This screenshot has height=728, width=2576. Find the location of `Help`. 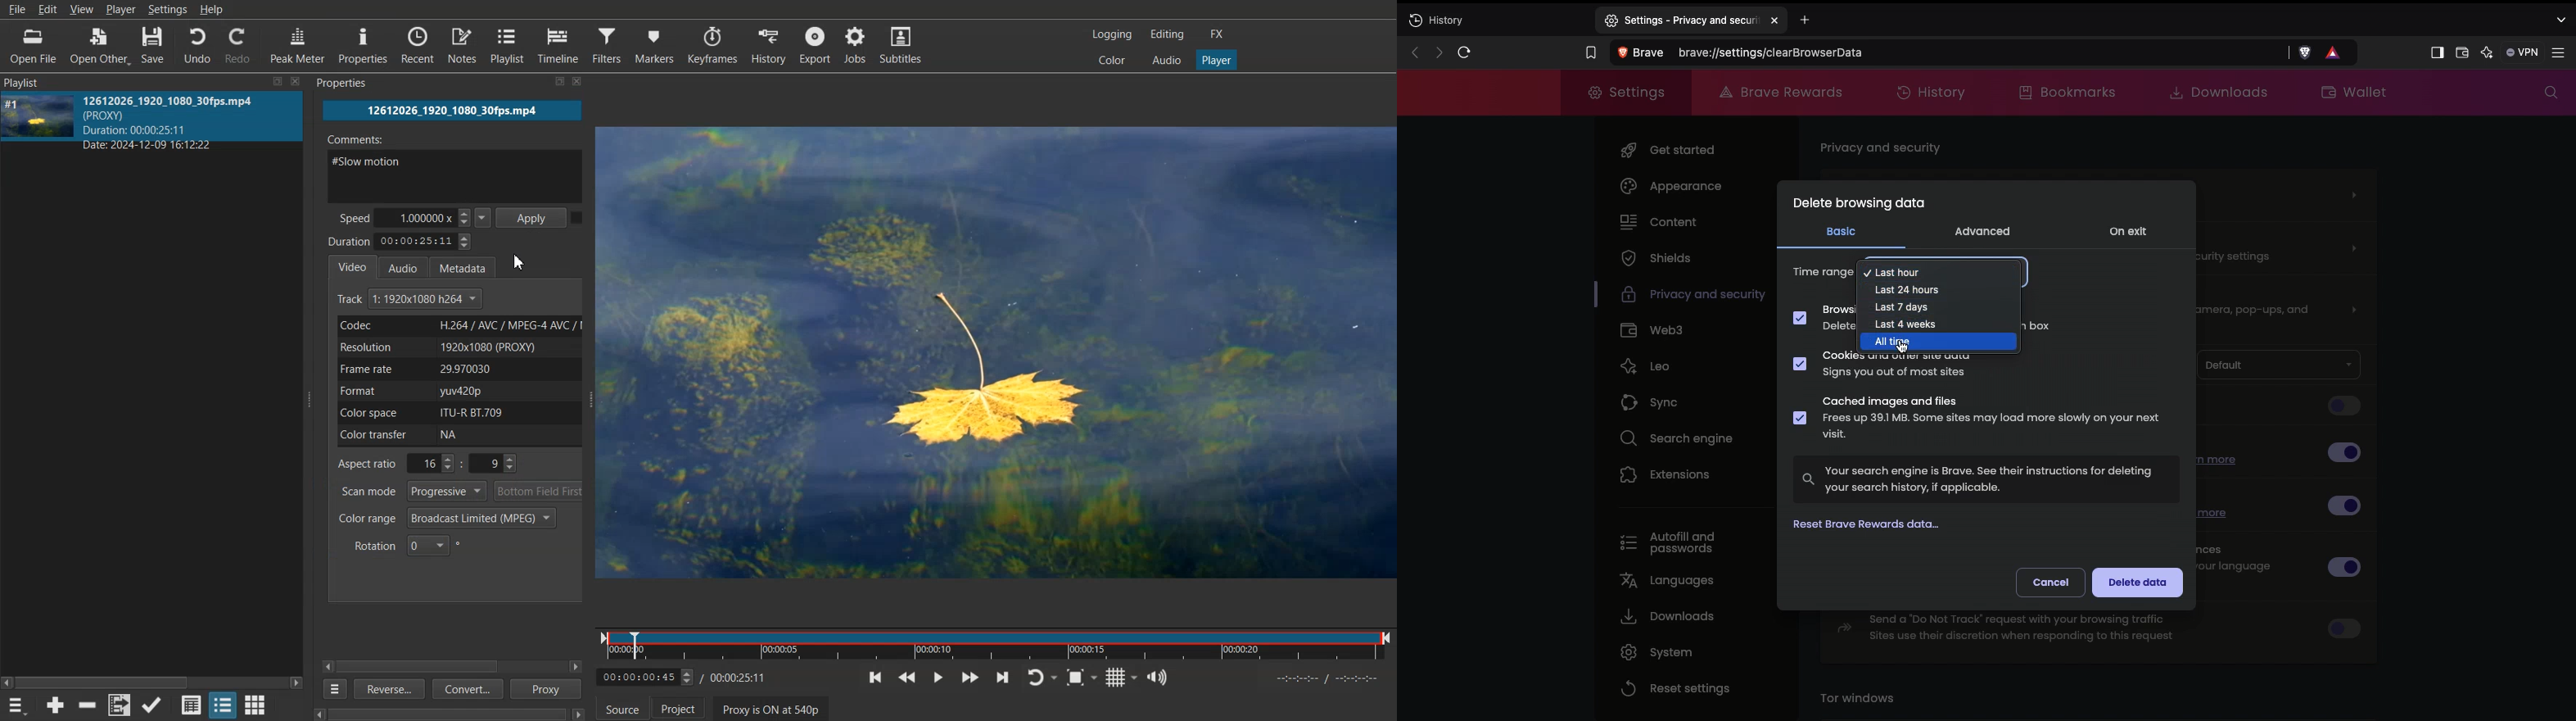

Help is located at coordinates (212, 9).